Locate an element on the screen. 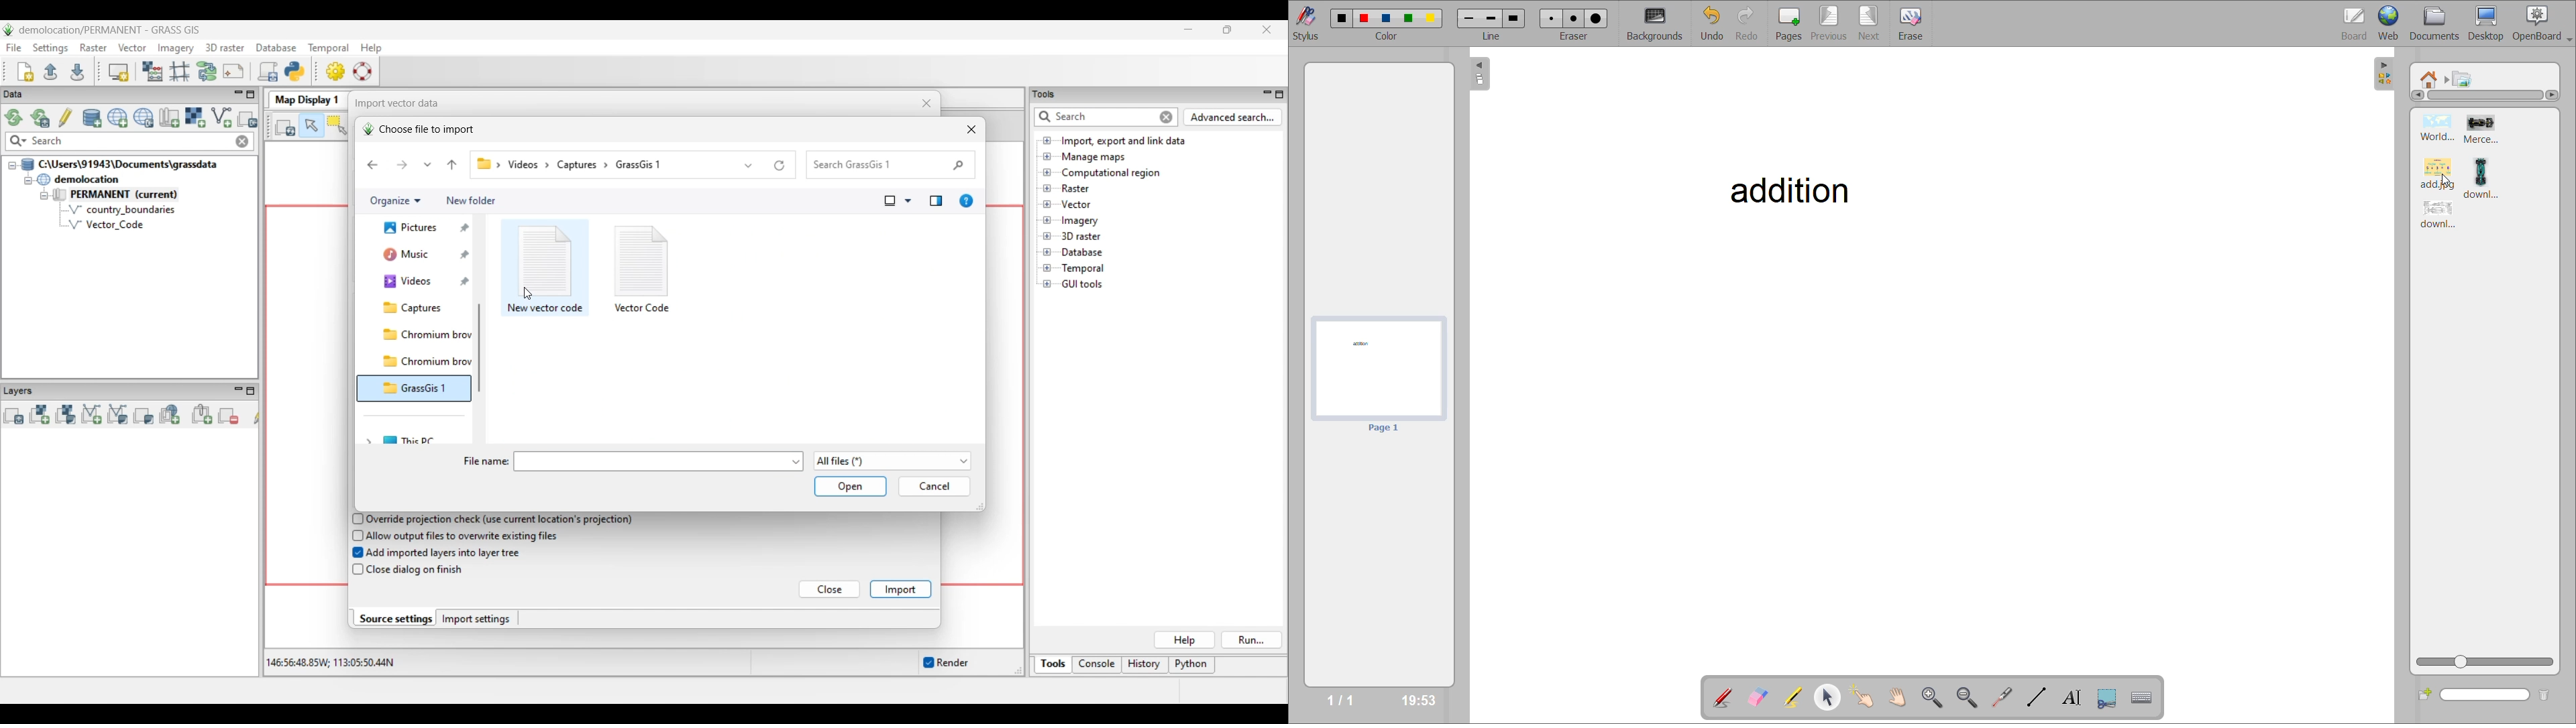 The height and width of the screenshot is (728, 2576). pictures is located at coordinates (2464, 79).